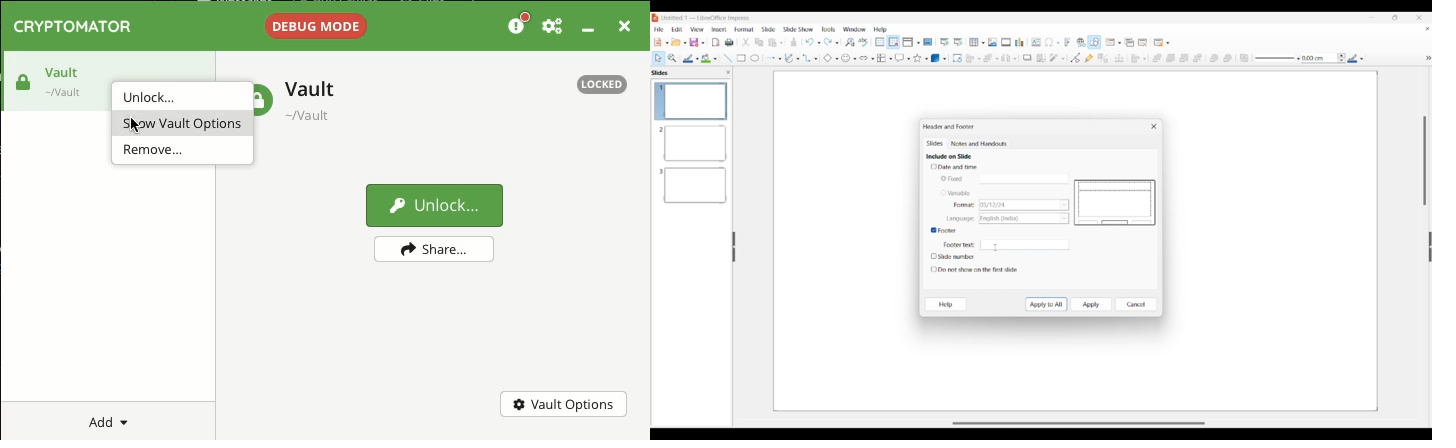 The width and height of the screenshot is (1456, 448). I want to click on hide, so click(1427, 58).